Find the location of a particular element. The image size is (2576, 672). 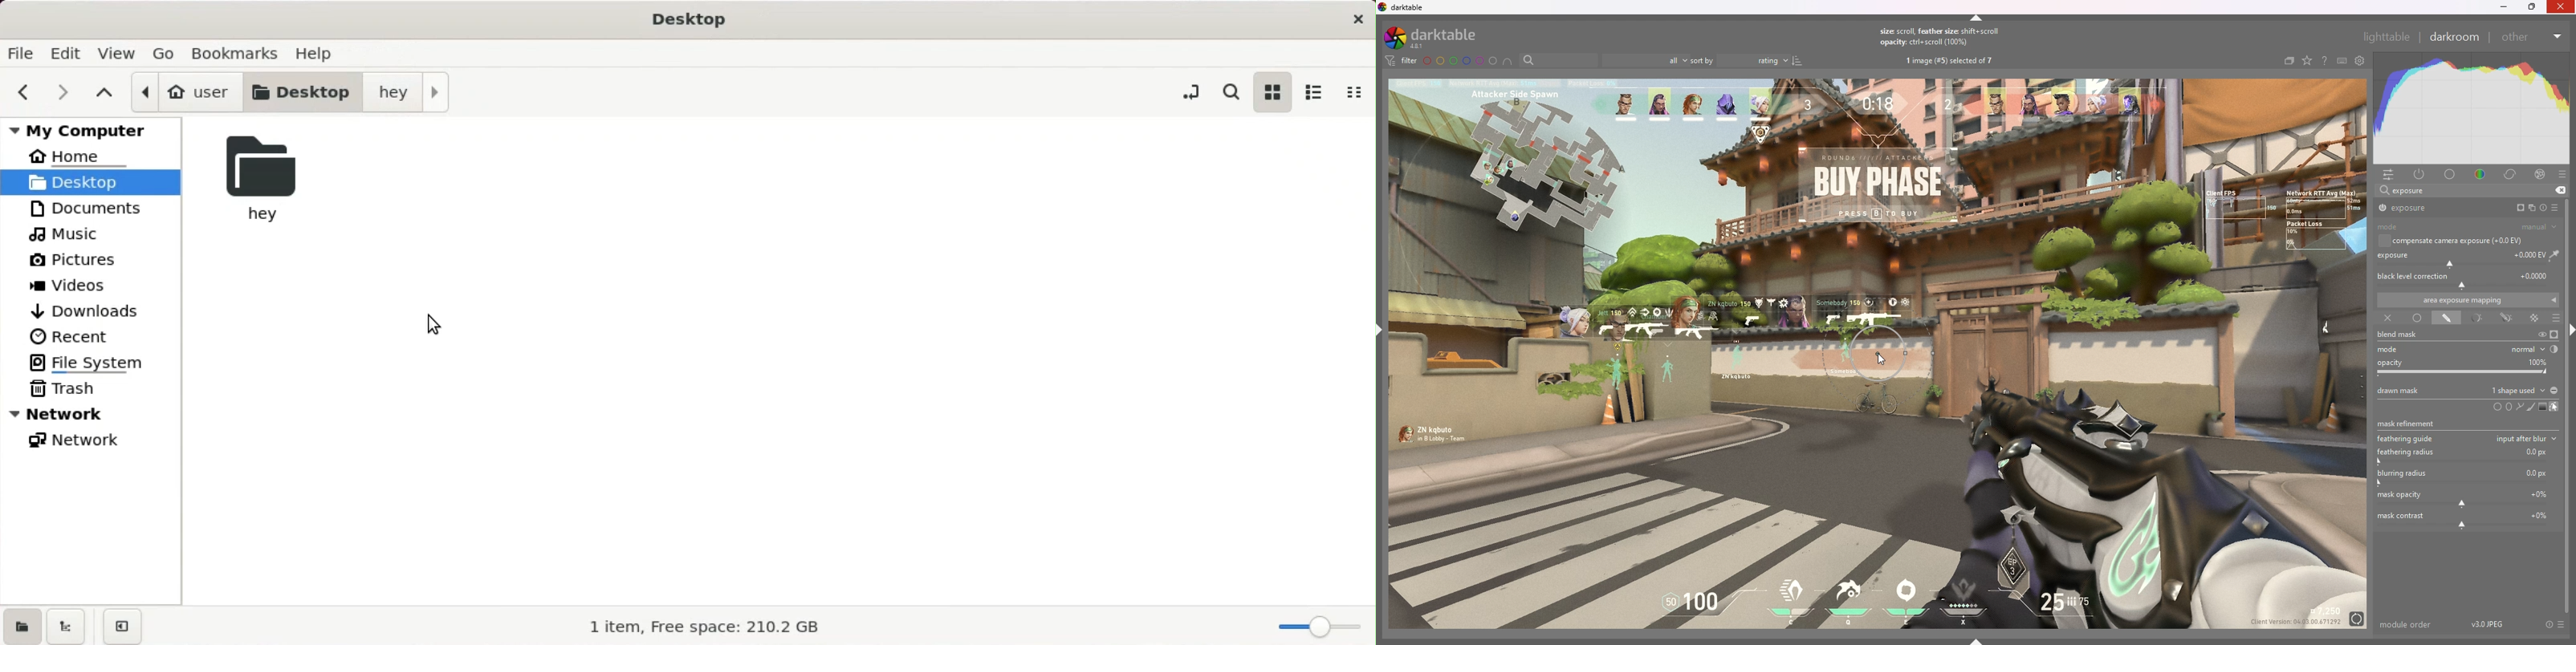

color labels is located at coordinates (1460, 61).